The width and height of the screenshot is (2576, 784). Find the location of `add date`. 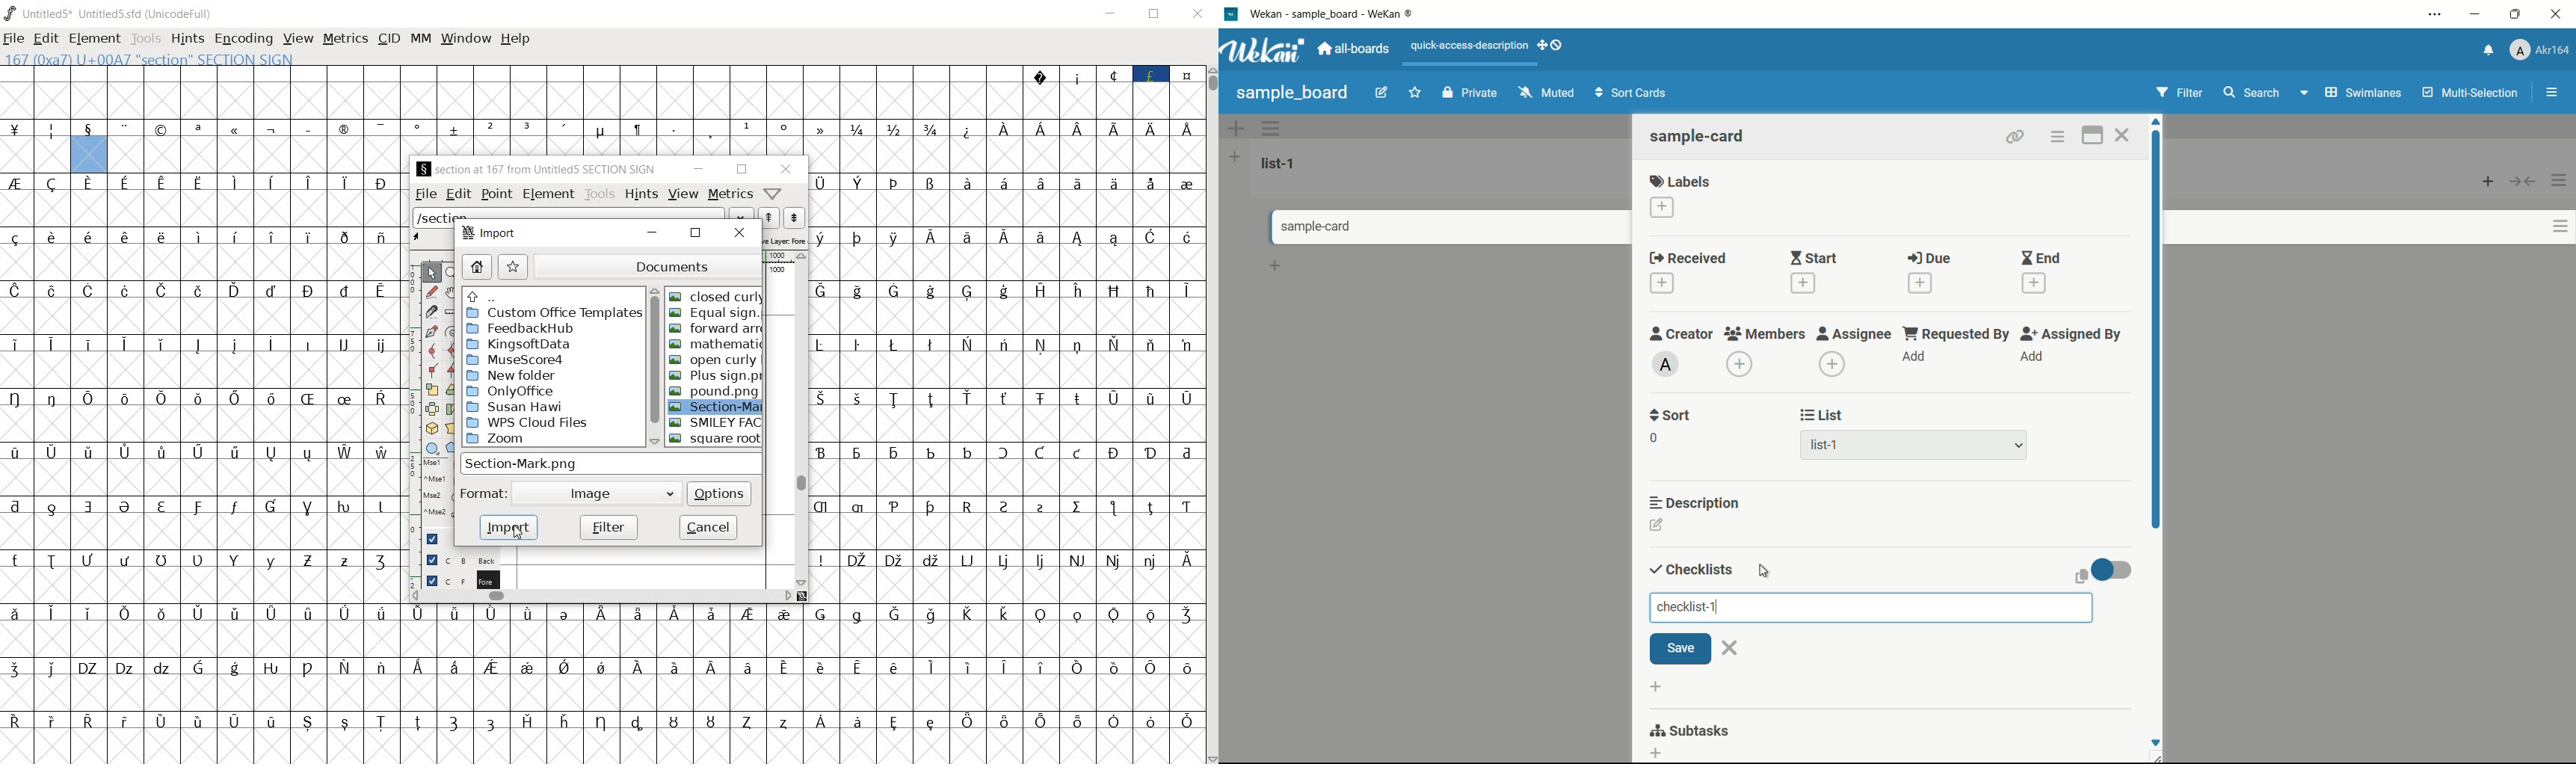

add date is located at coordinates (1920, 283).